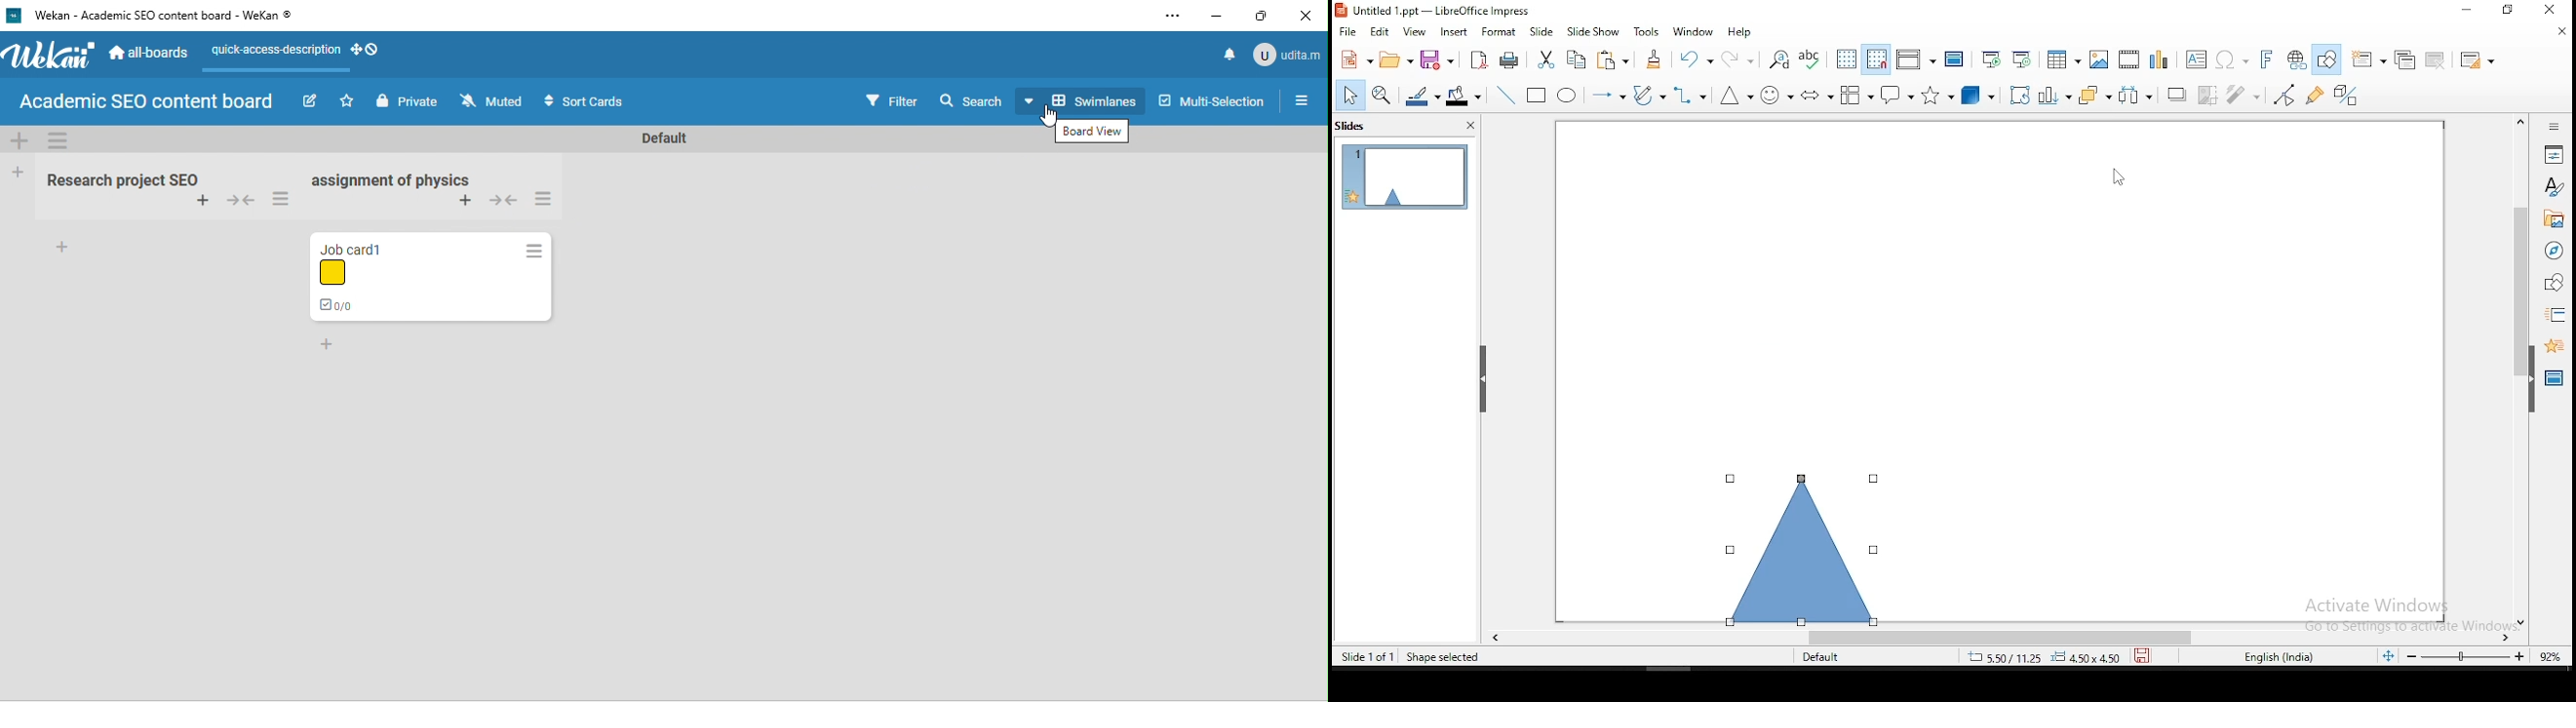 This screenshot has width=2576, height=728. I want to click on text box, so click(2195, 58).